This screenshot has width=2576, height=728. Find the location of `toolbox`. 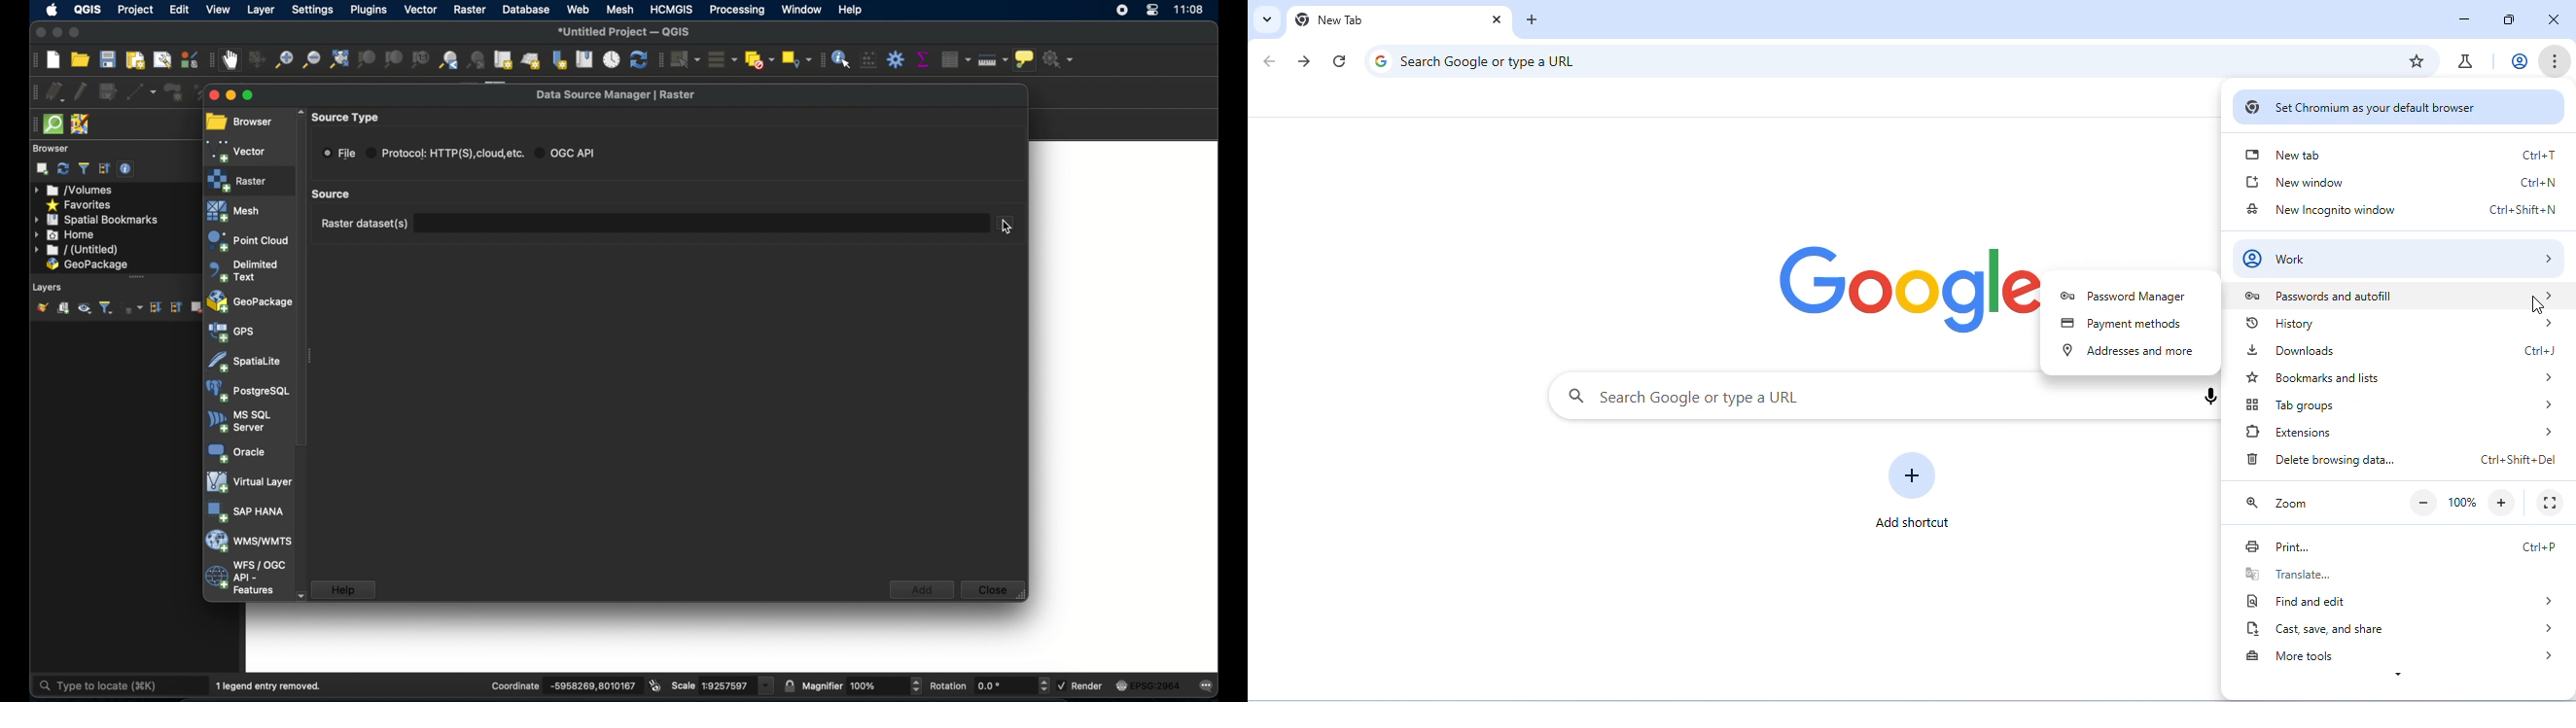

toolbox is located at coordinates (896, 59).